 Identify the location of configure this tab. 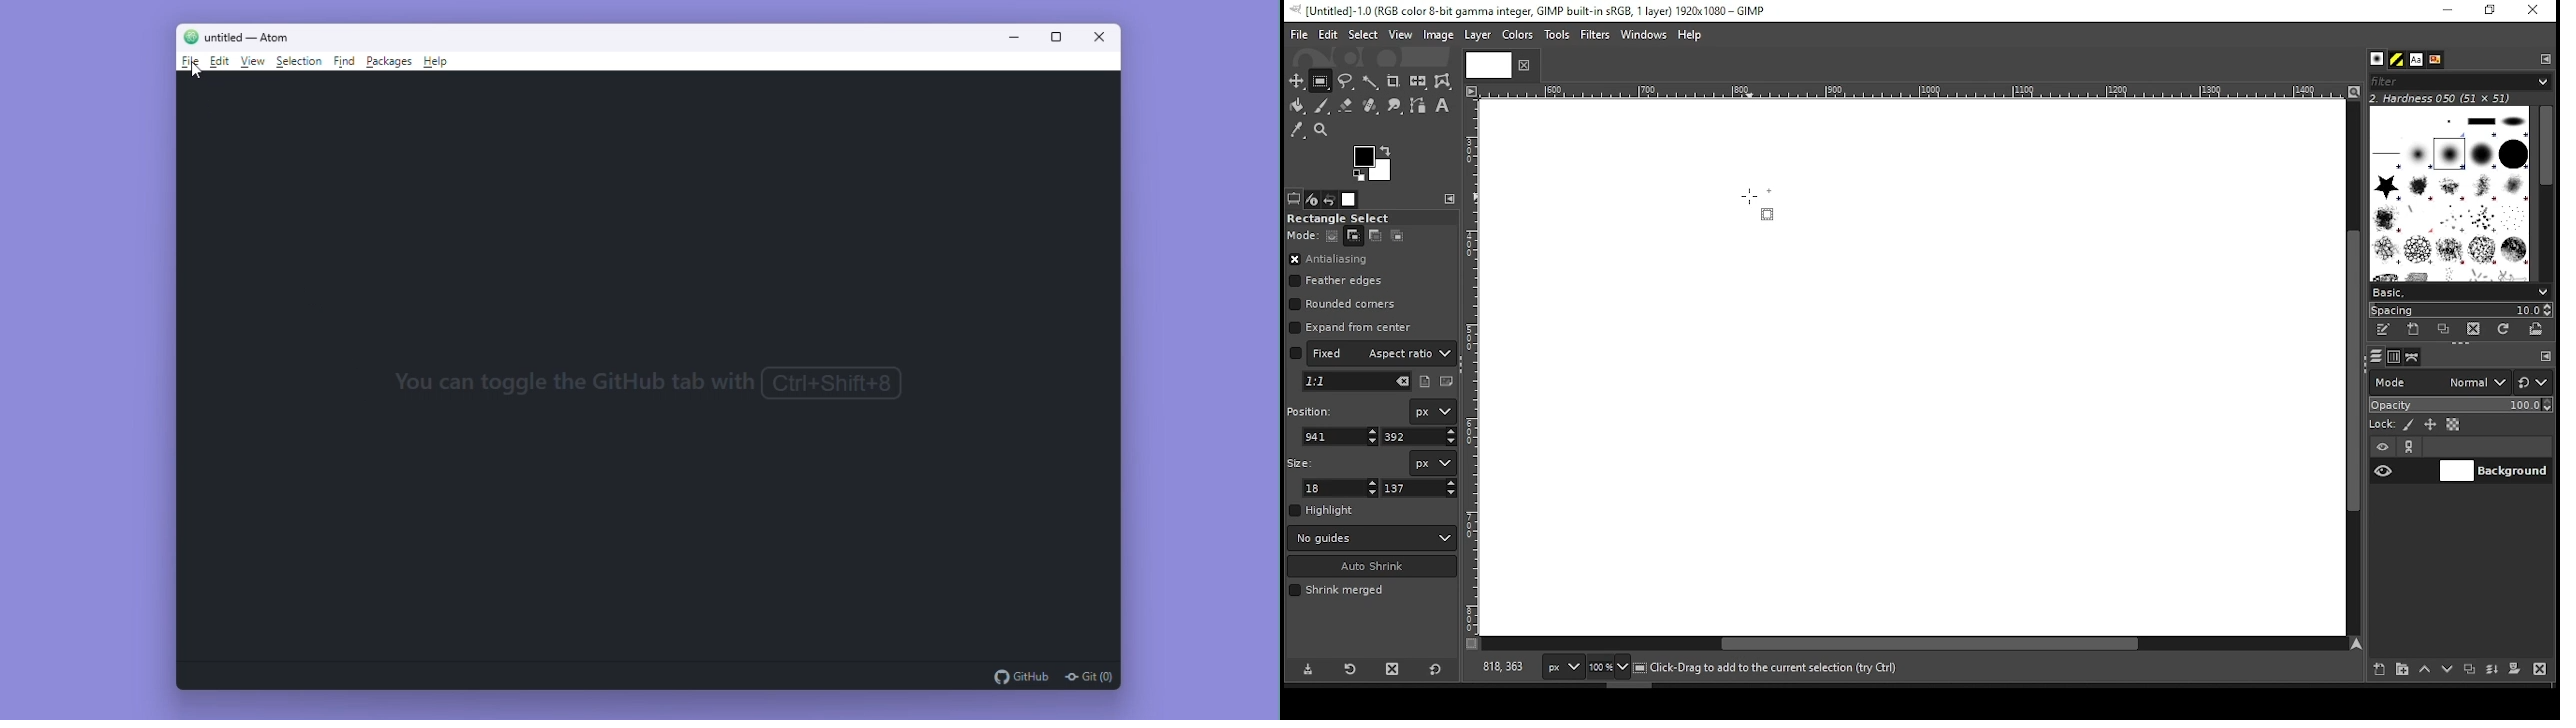
(2546, 358).